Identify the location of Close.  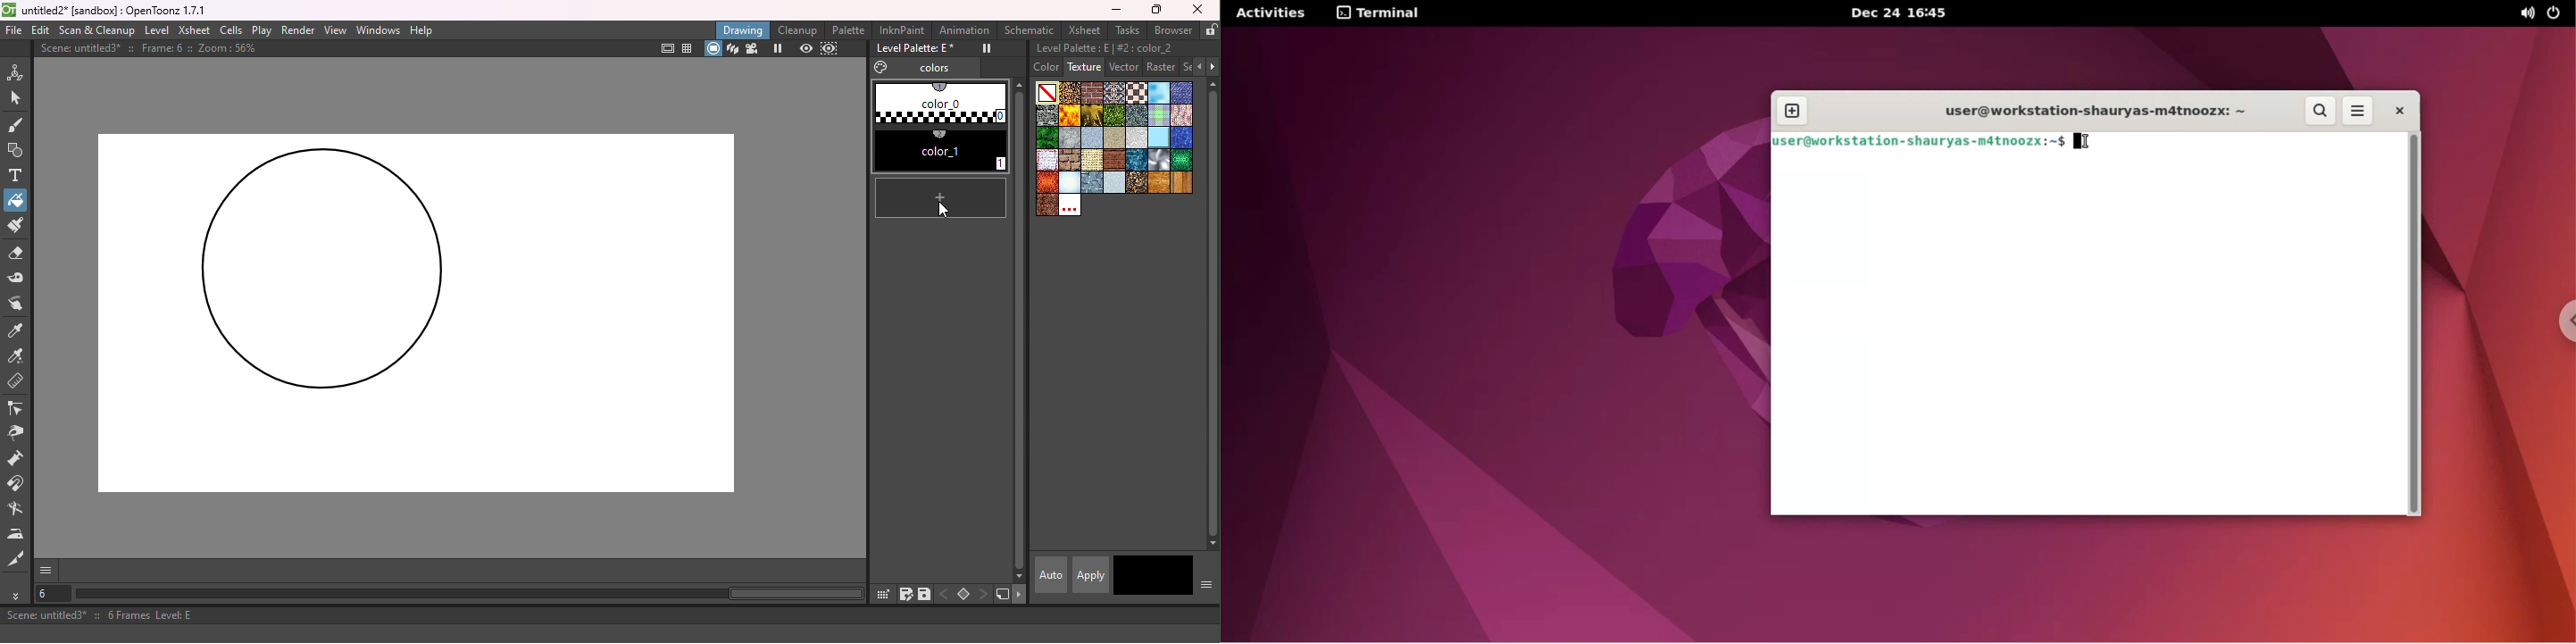
(1200, 11).